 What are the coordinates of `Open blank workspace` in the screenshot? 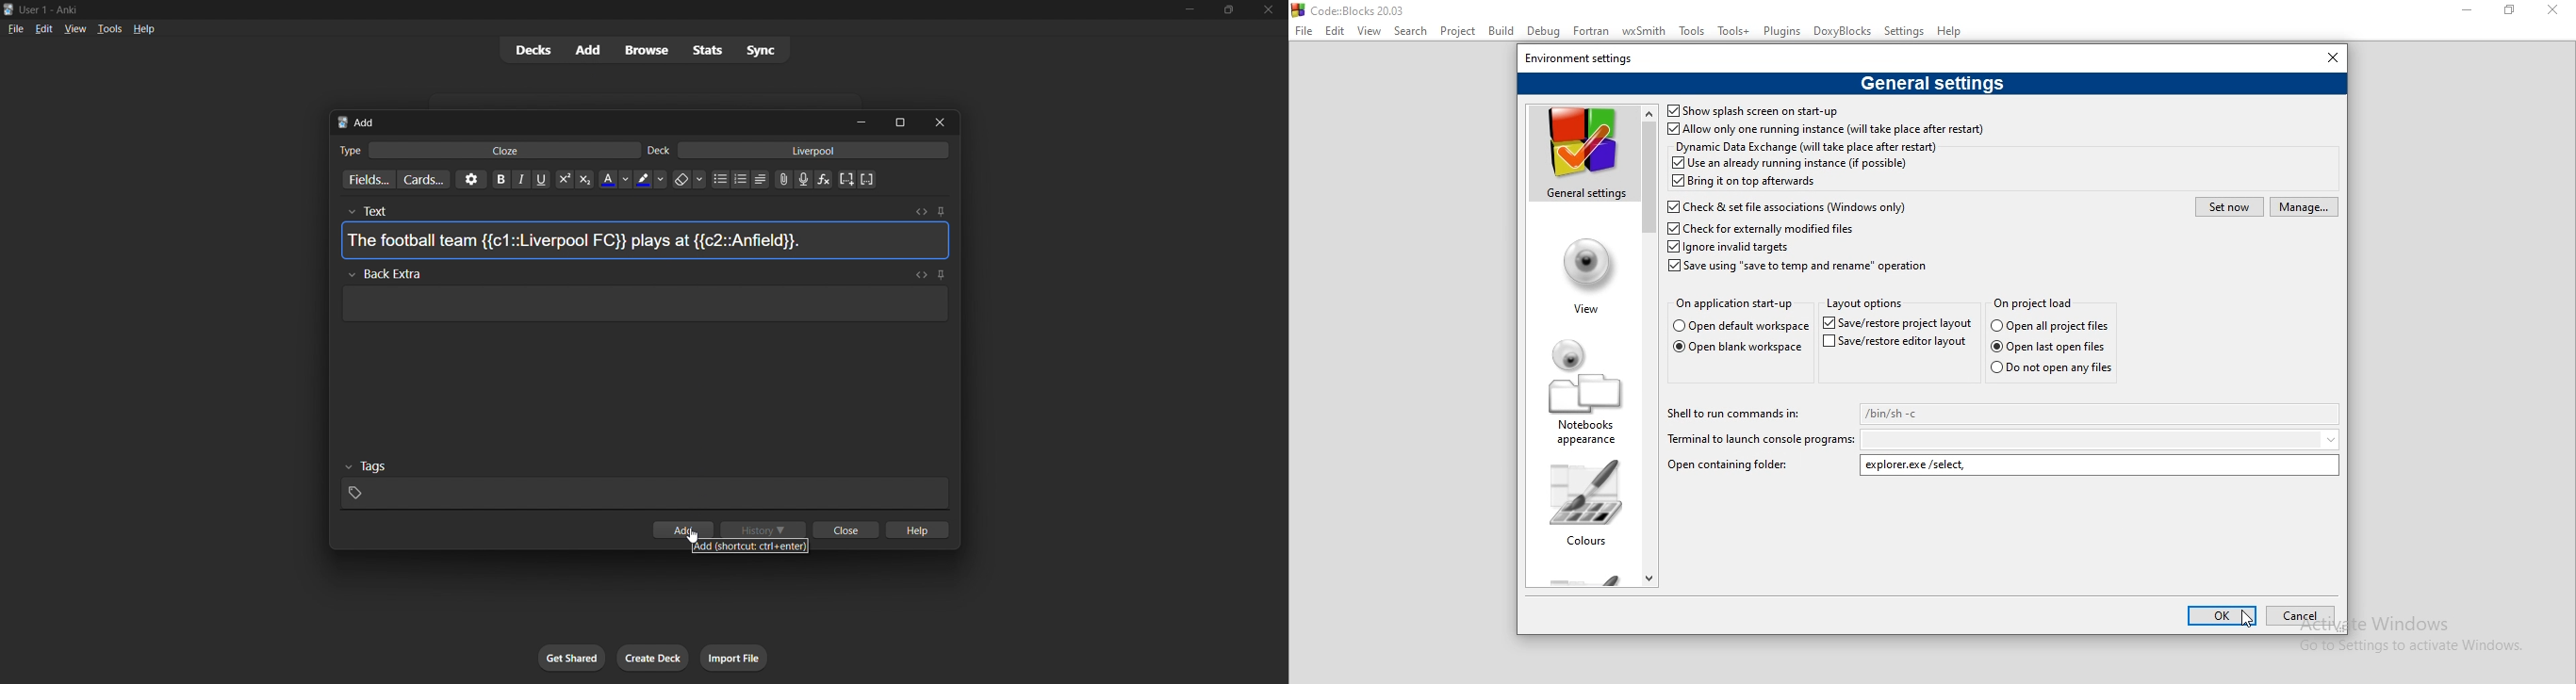 It's located at (1736, 350).